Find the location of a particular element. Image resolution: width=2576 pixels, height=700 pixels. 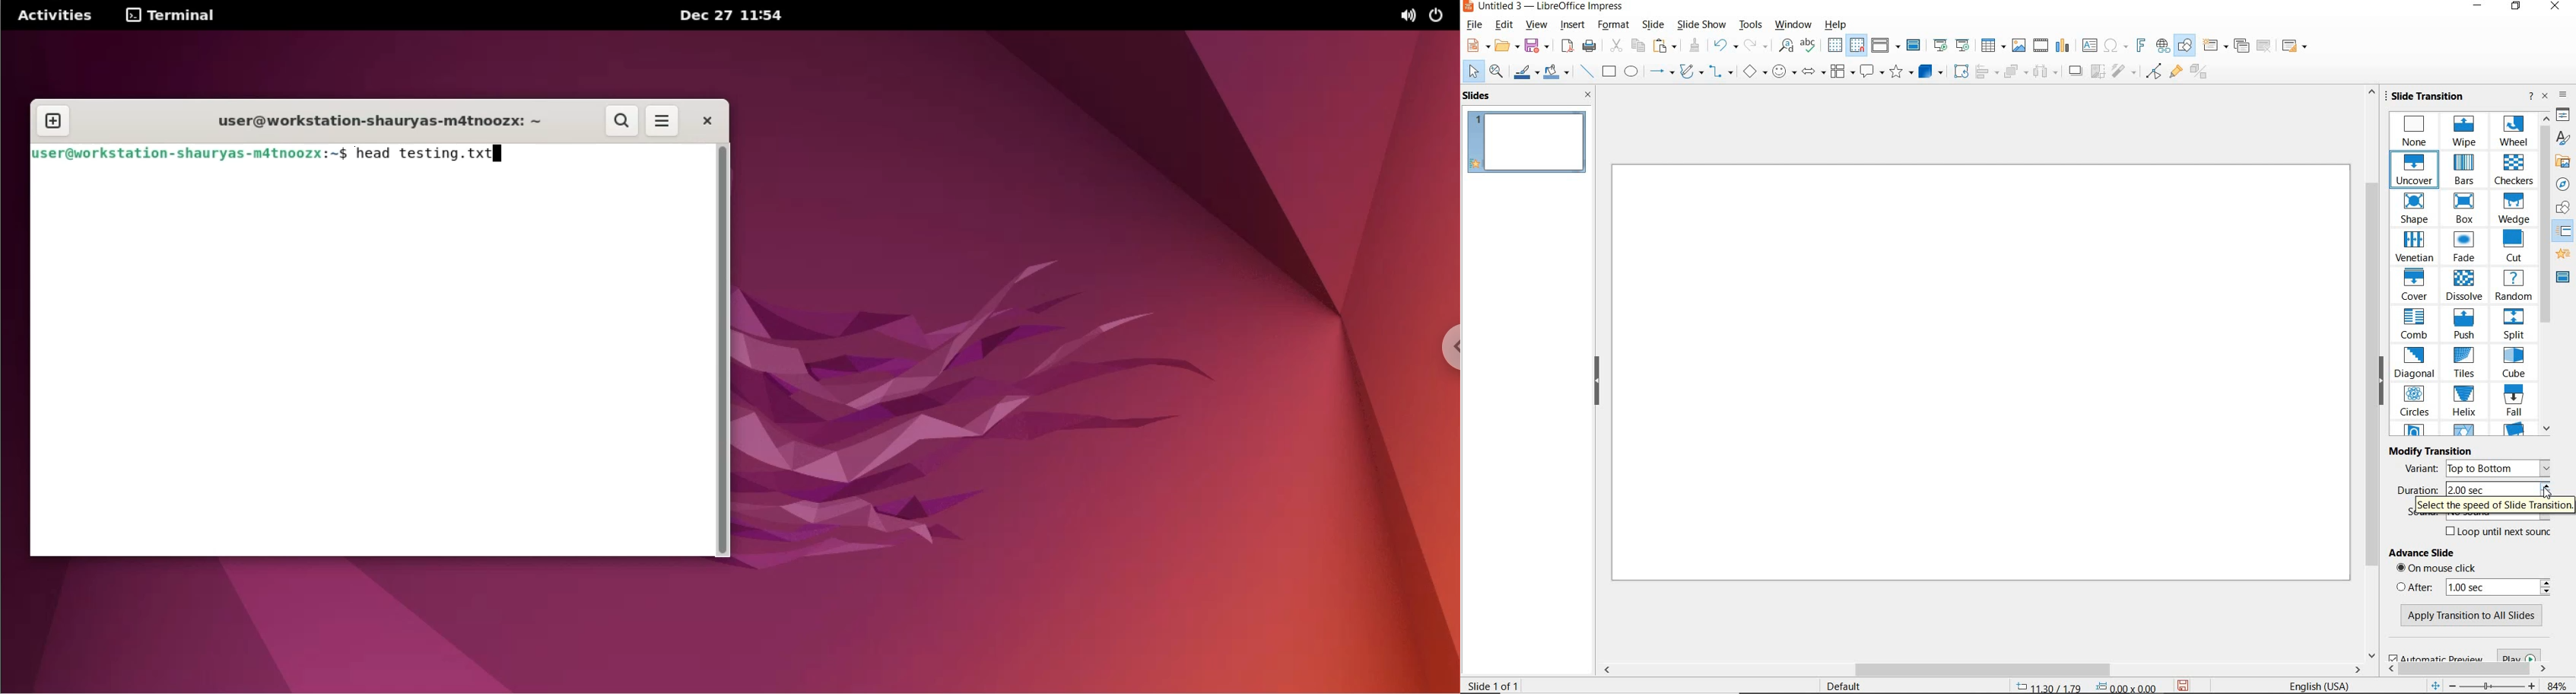

INSERT AUDIO OR VIDEO is located at coordinates (2042, 45).